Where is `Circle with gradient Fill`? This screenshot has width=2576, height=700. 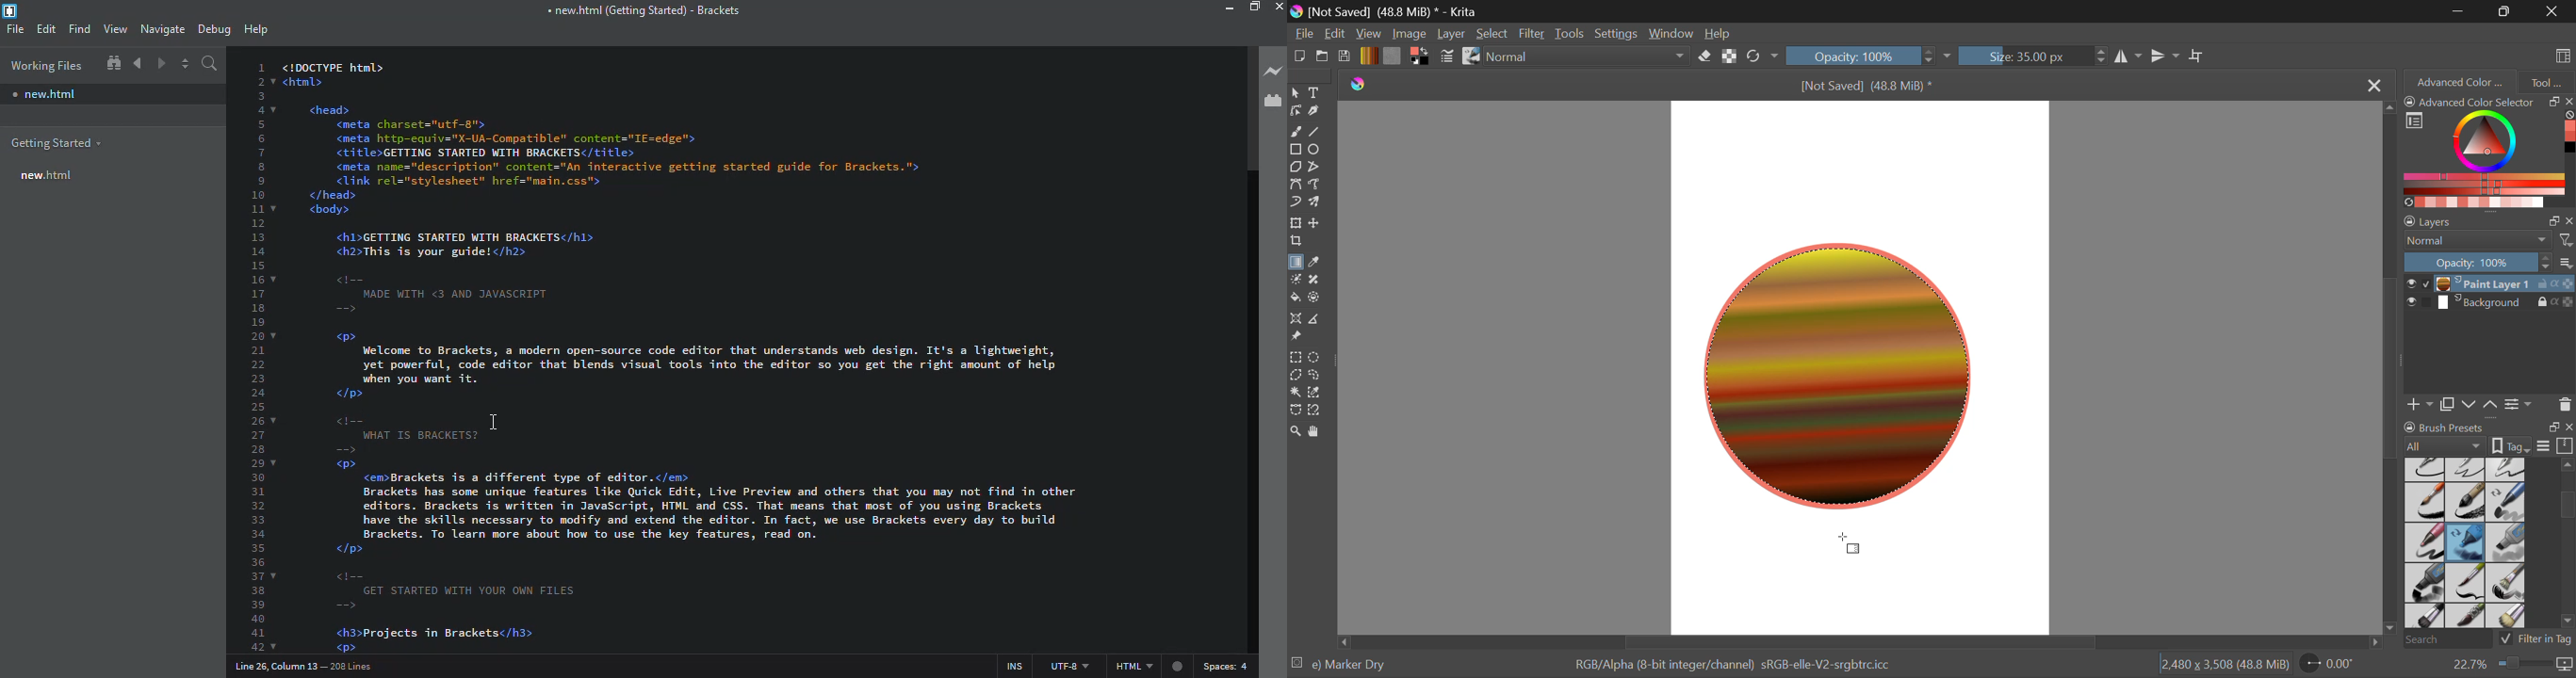
Circle with gradient Fill is located at coordinates (1850, 380).